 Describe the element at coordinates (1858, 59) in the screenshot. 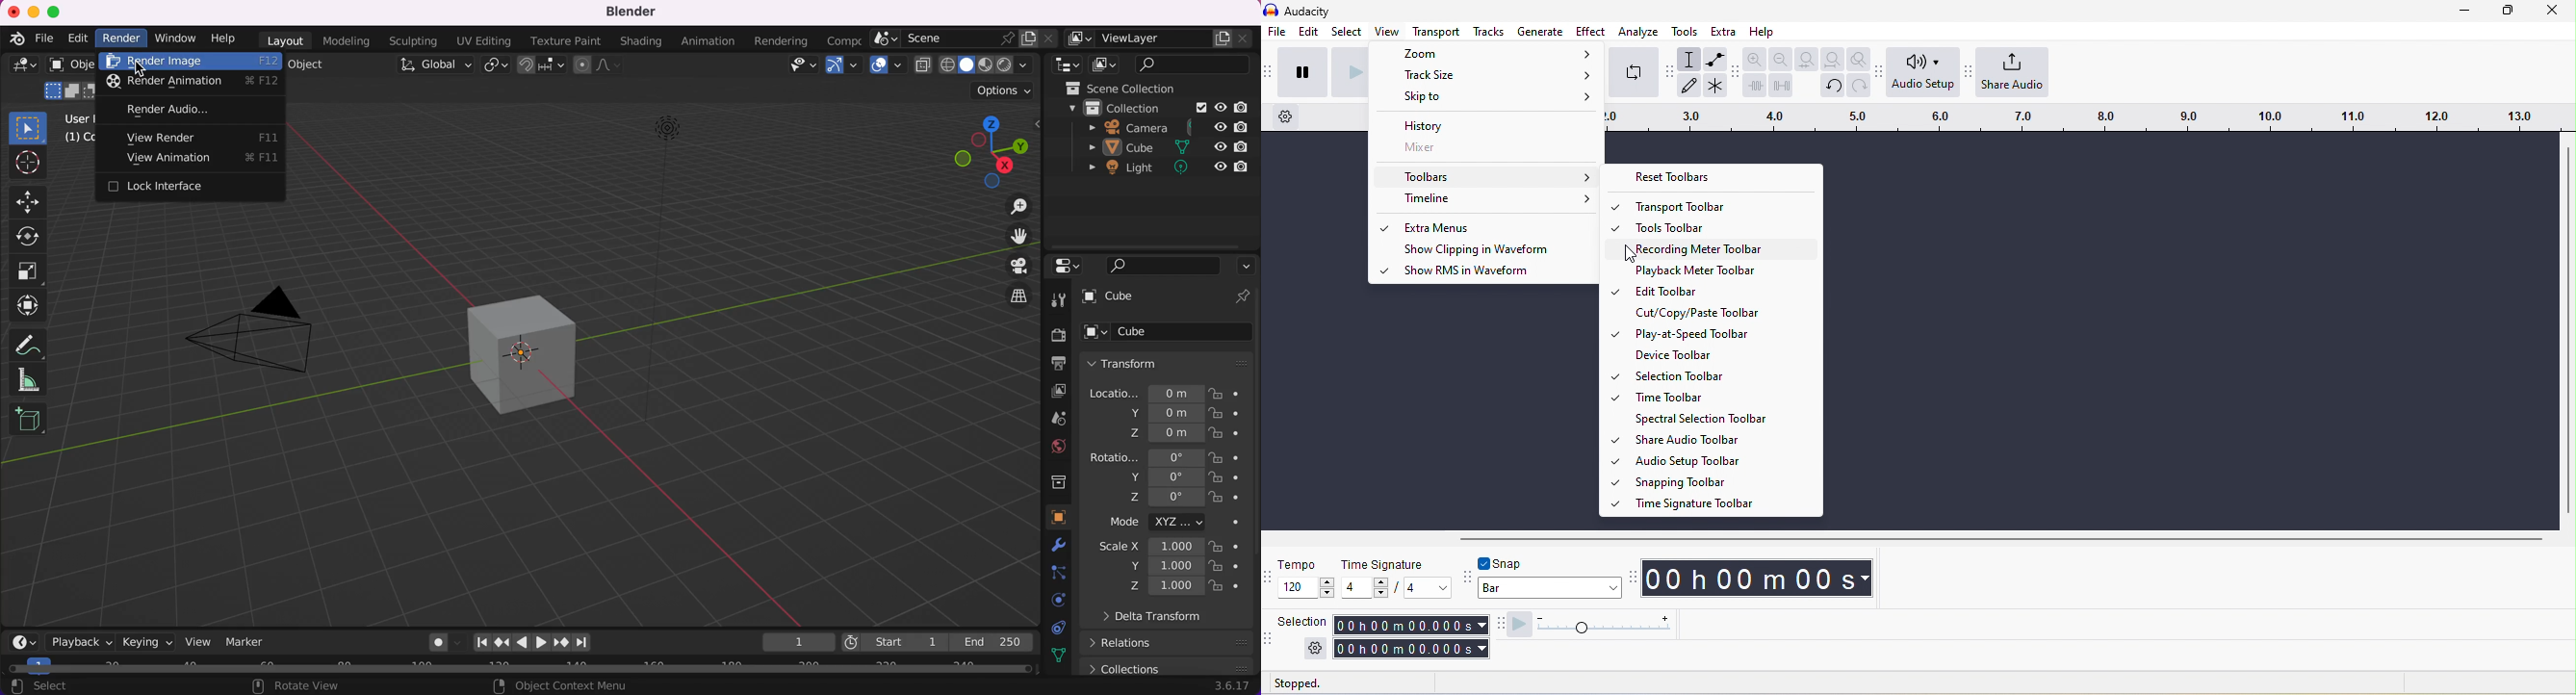

I see `zoom tool` at that location.